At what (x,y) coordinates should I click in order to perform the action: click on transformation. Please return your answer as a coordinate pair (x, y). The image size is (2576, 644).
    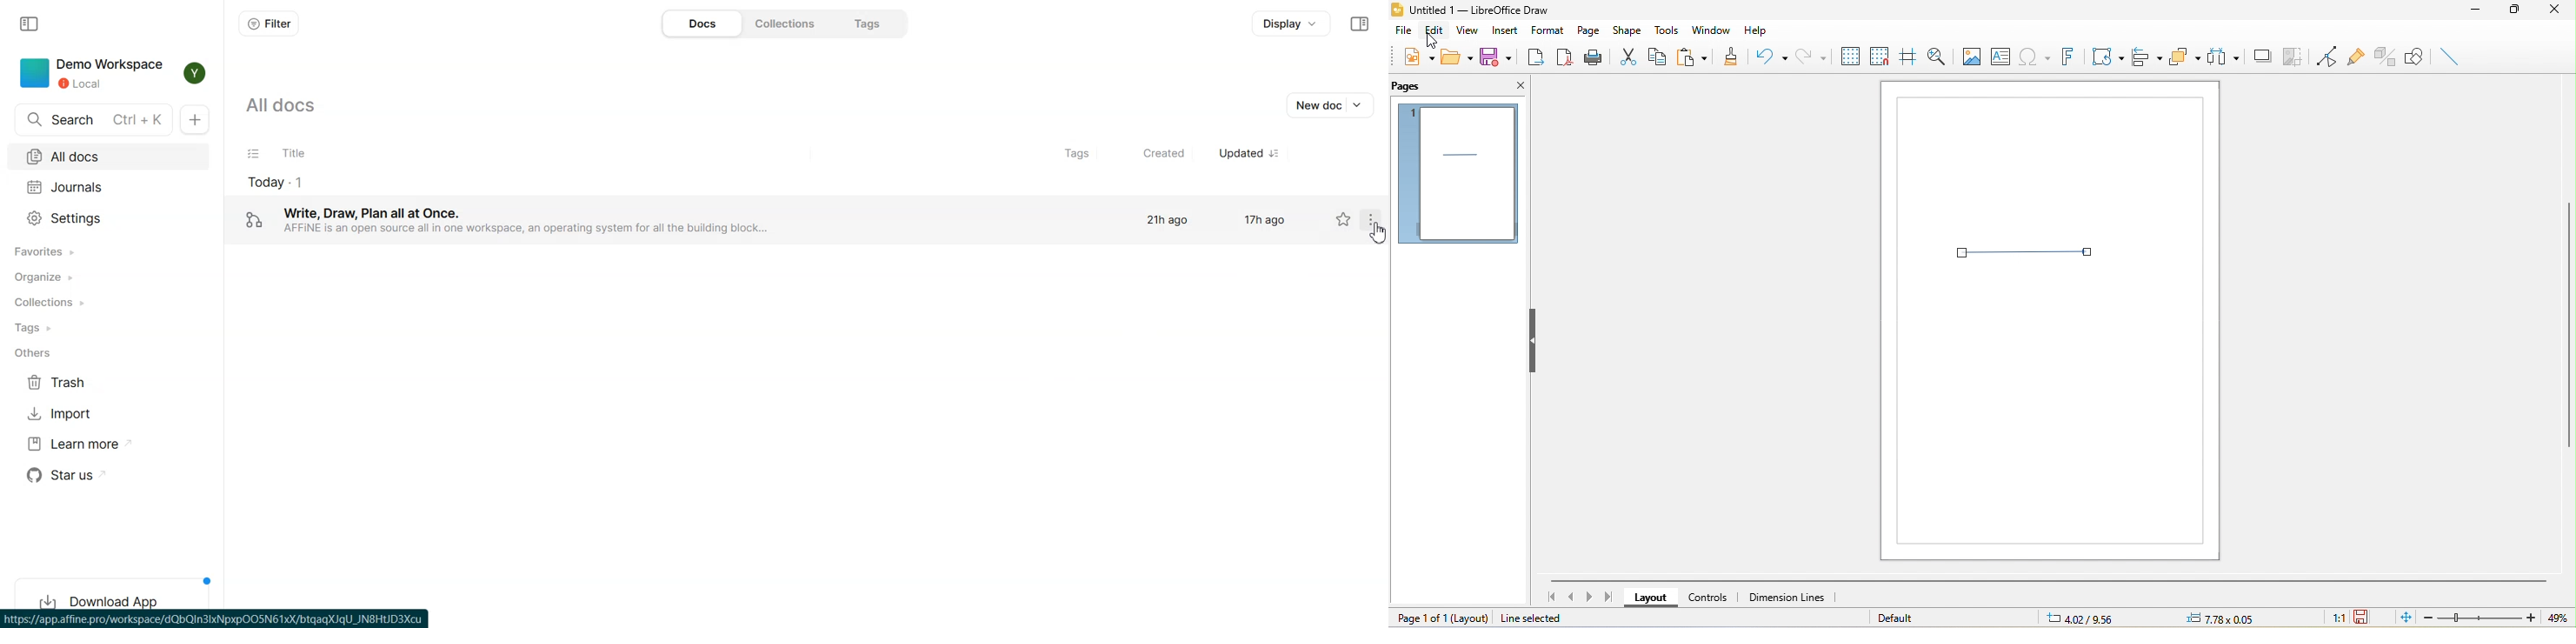
    Looking at the image, I should click on (2106, 57).